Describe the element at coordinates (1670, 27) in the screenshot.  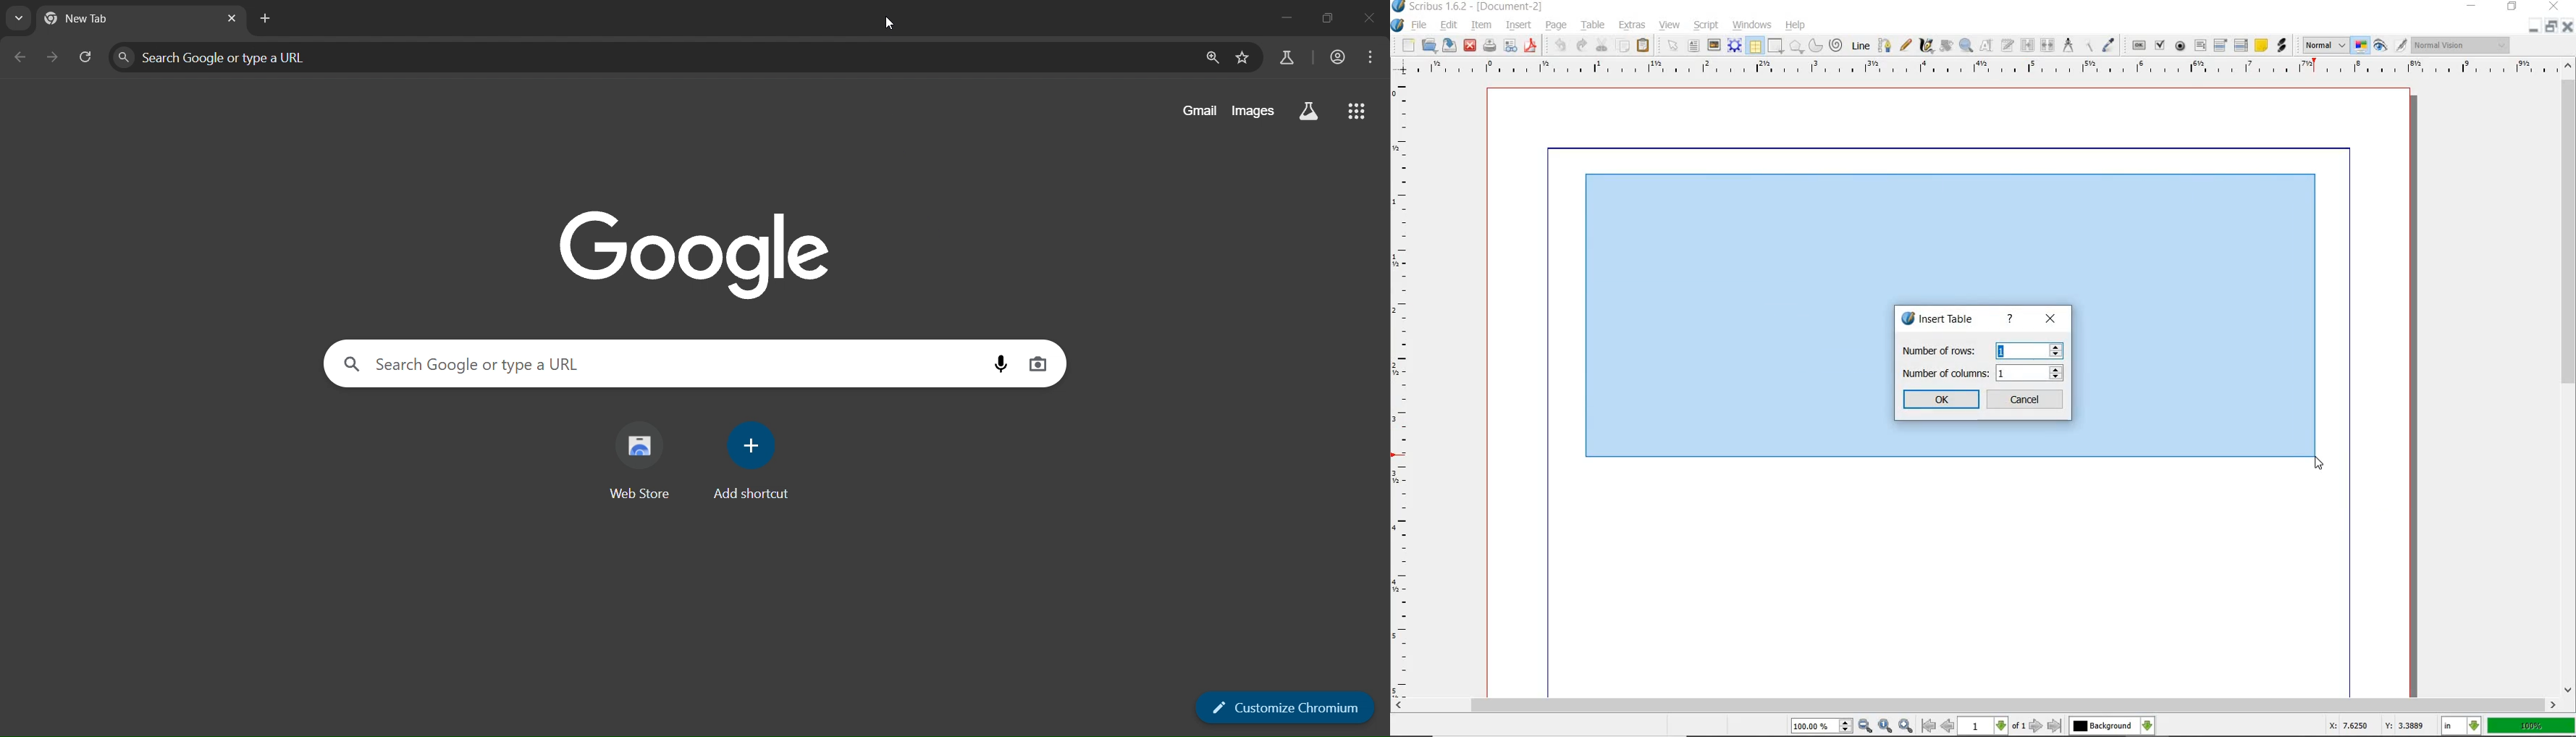
I see `view` at that location.